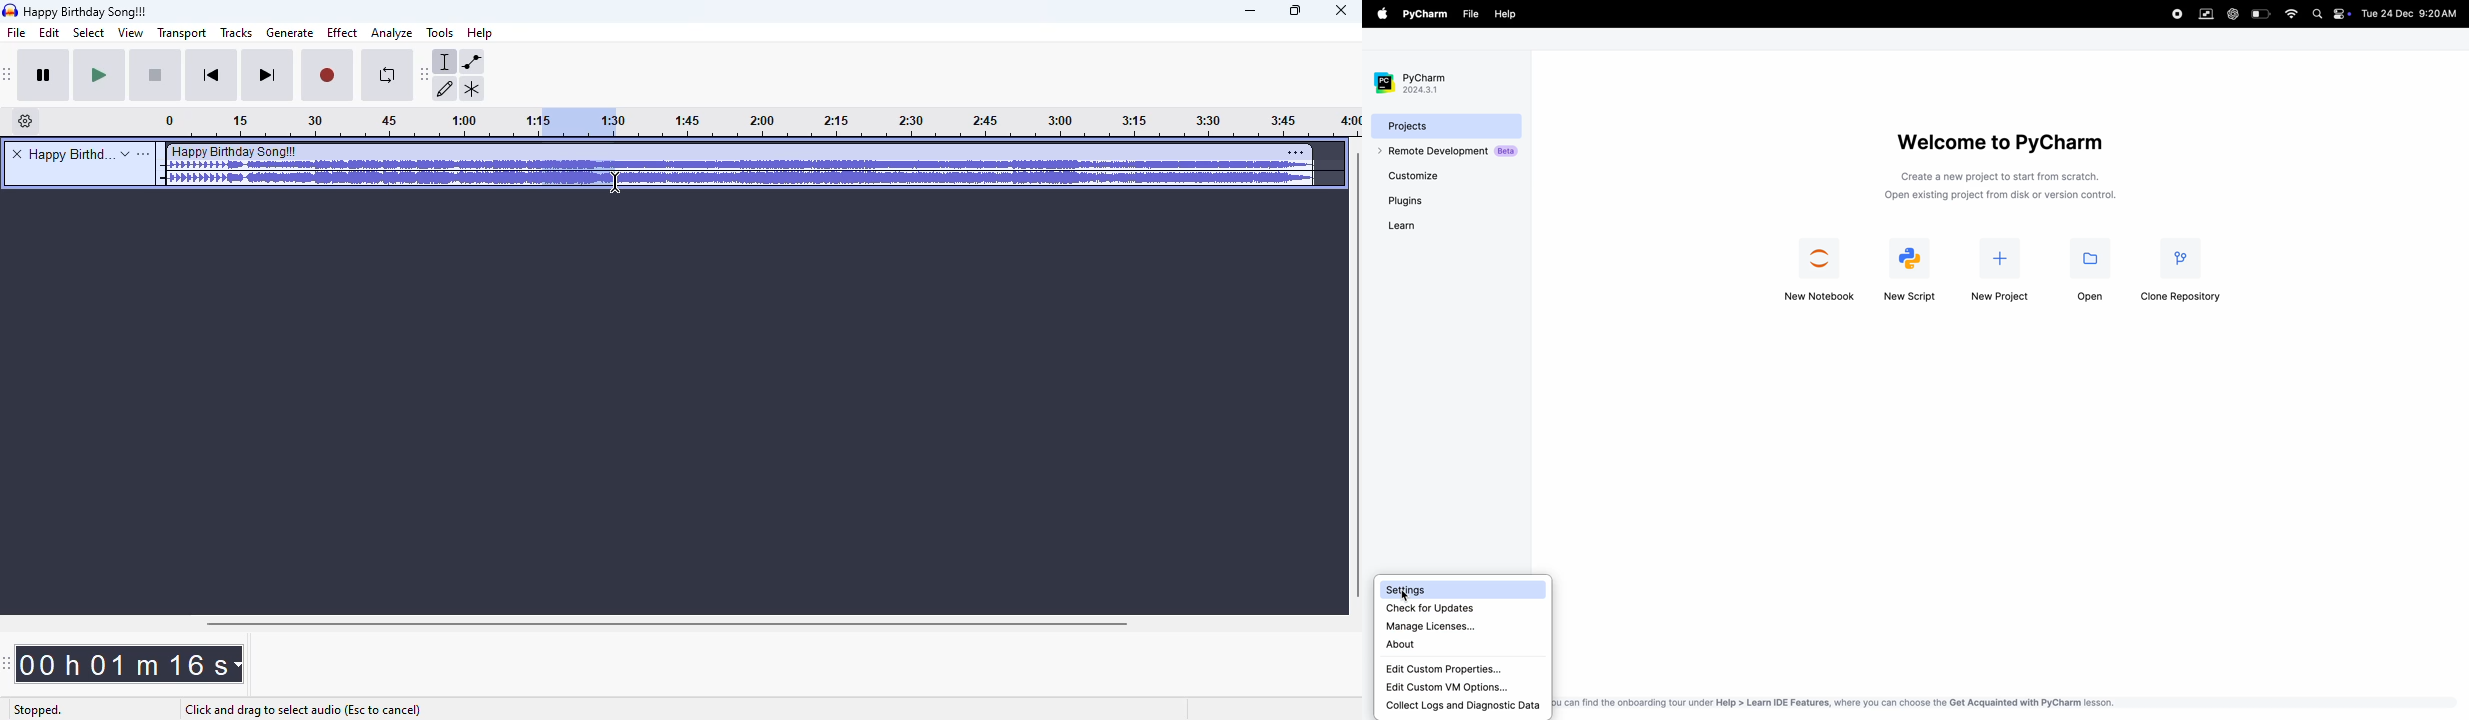 The image size is (2492, 728). I want to click on Description, so click(2005, 188).